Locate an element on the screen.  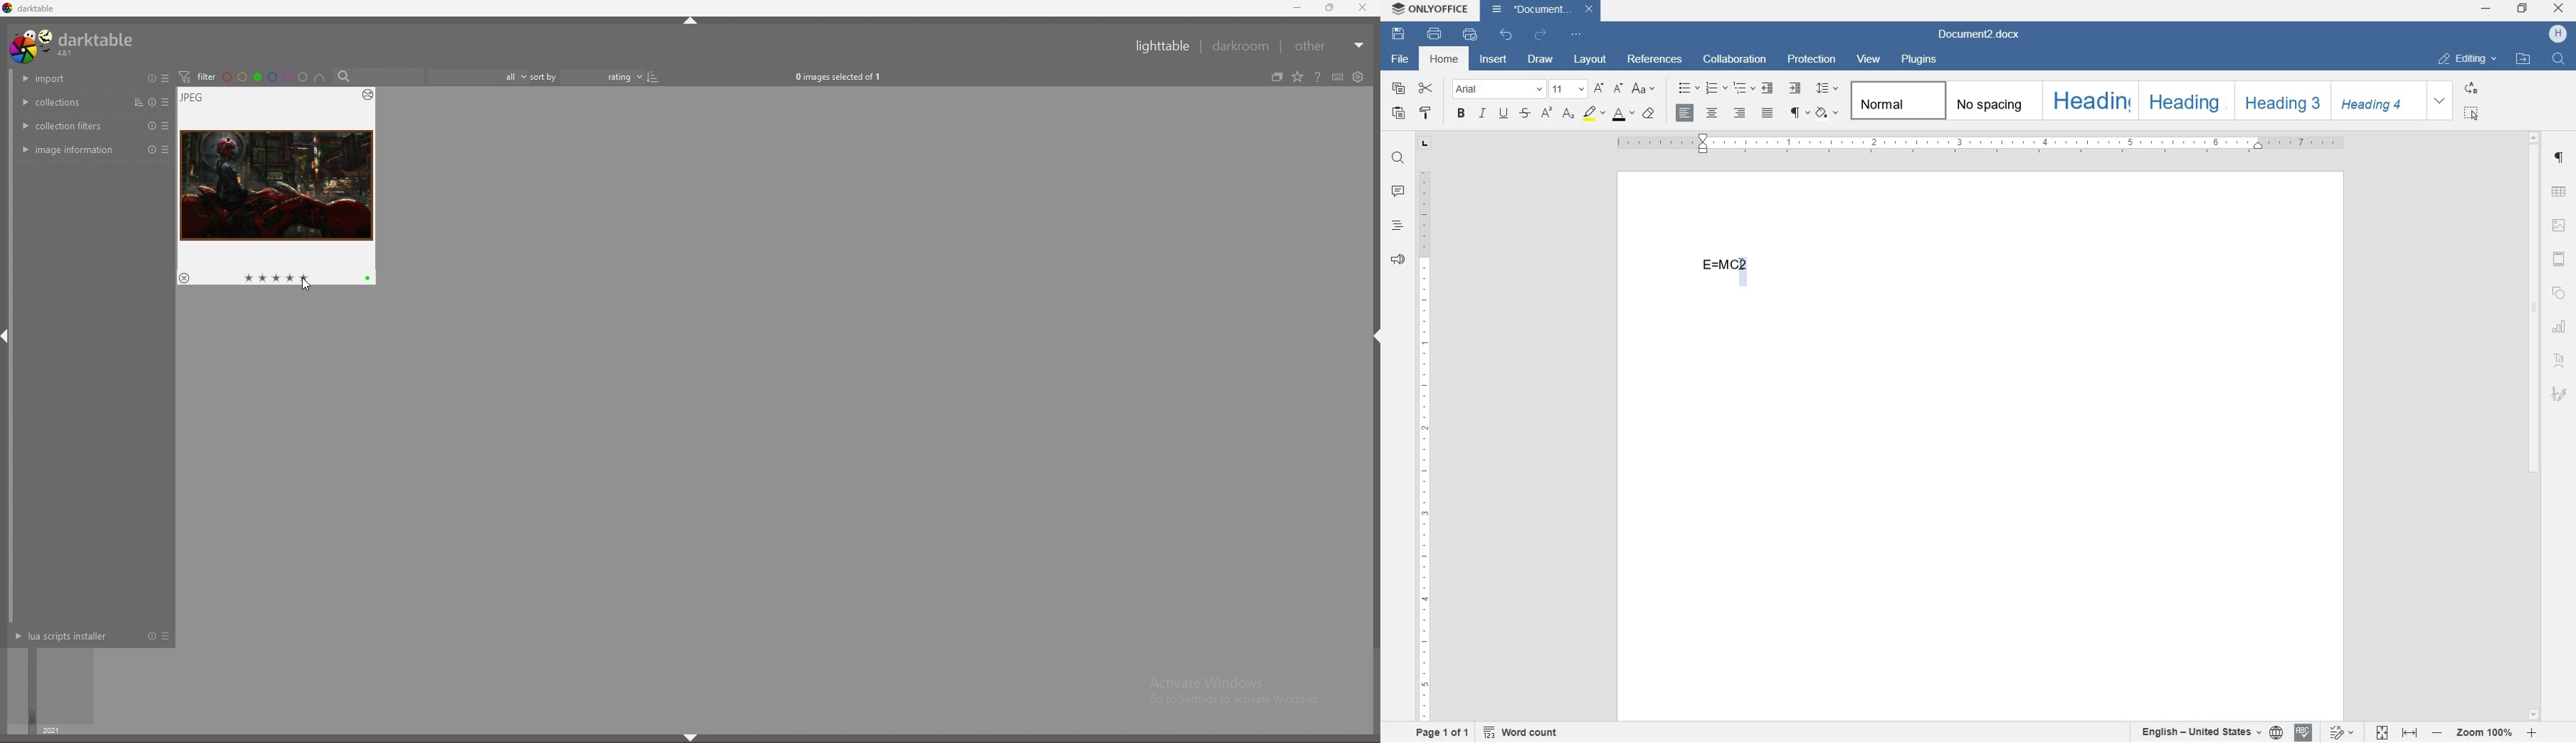
Heading 4 is located at coordinates (2372, 101).